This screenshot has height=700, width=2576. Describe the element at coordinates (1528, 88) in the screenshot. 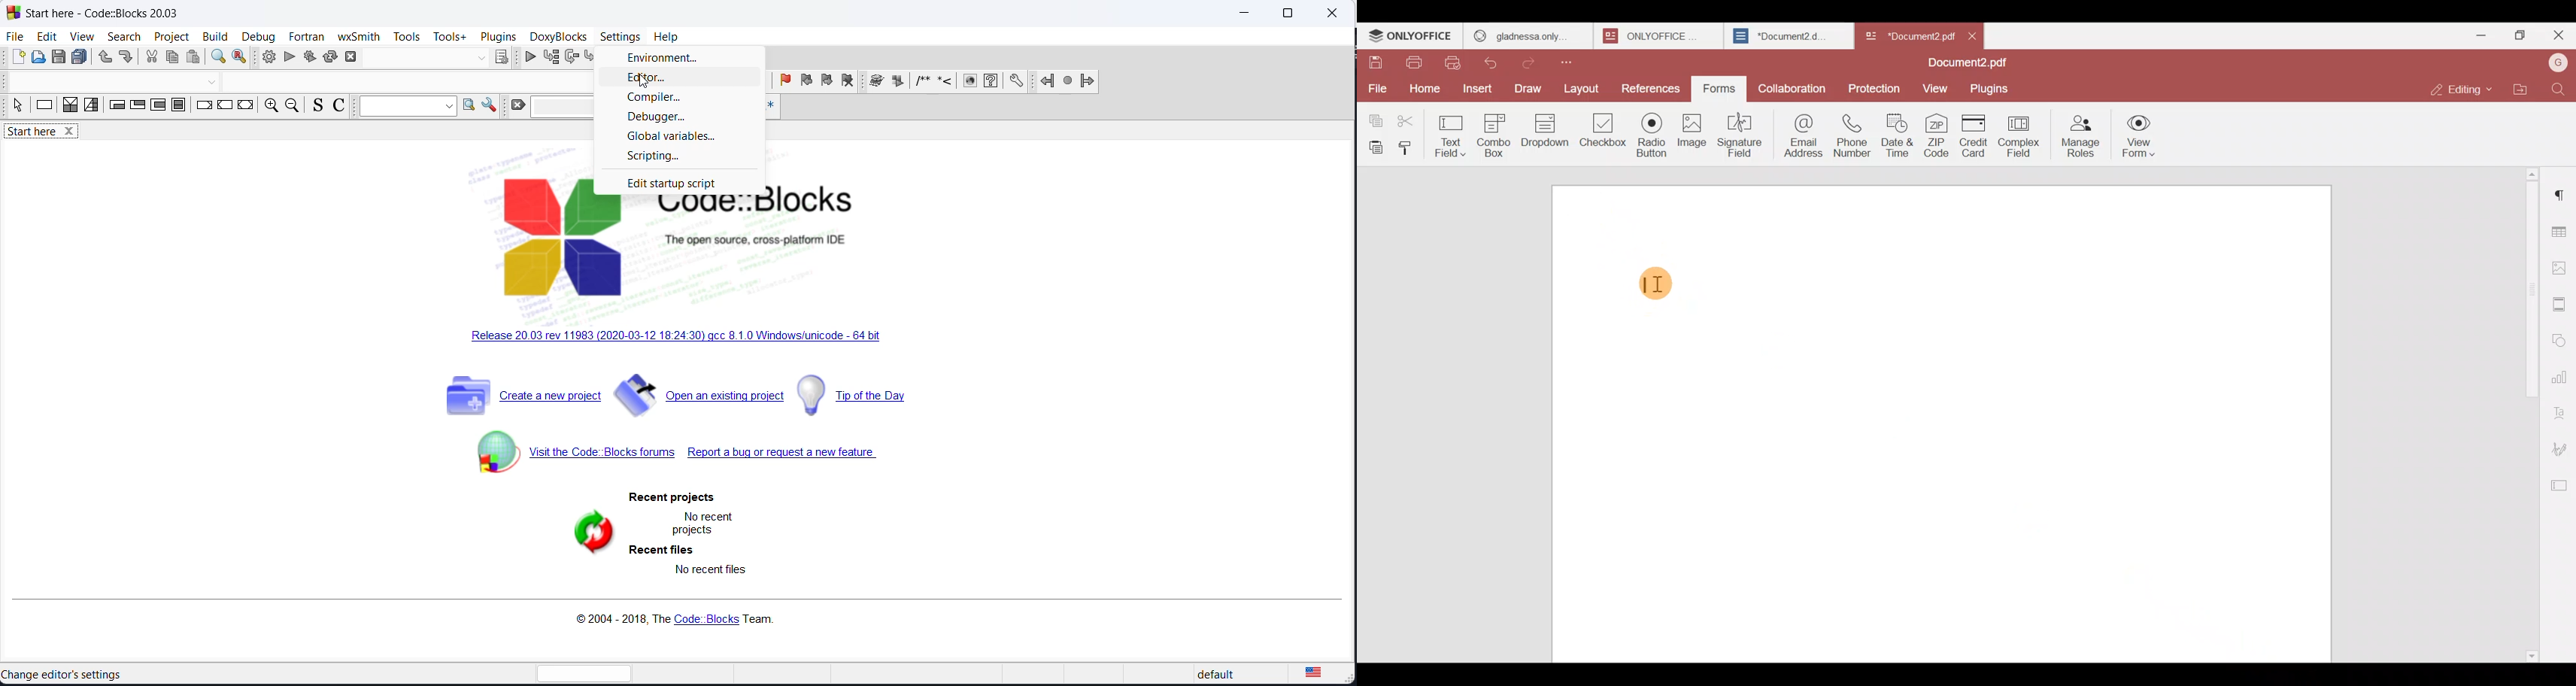

I see `Draw` at that location.